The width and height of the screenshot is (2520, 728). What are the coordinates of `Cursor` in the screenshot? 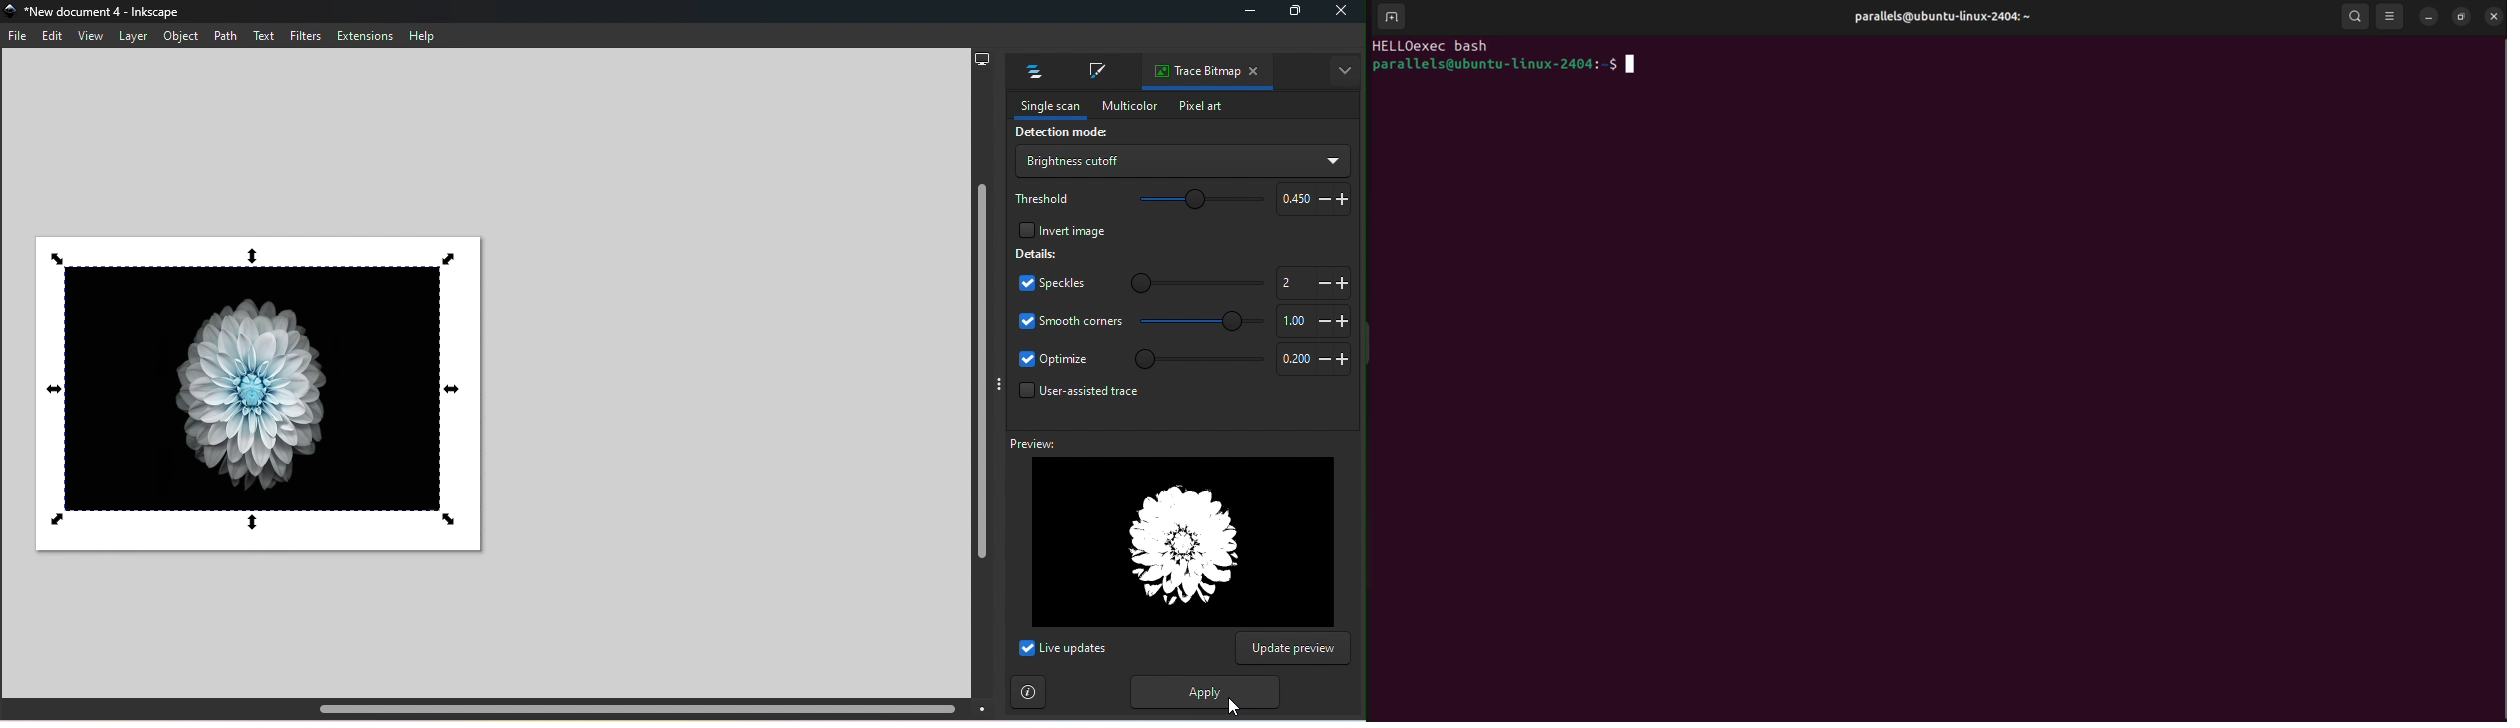 It's located at (1233, 707).